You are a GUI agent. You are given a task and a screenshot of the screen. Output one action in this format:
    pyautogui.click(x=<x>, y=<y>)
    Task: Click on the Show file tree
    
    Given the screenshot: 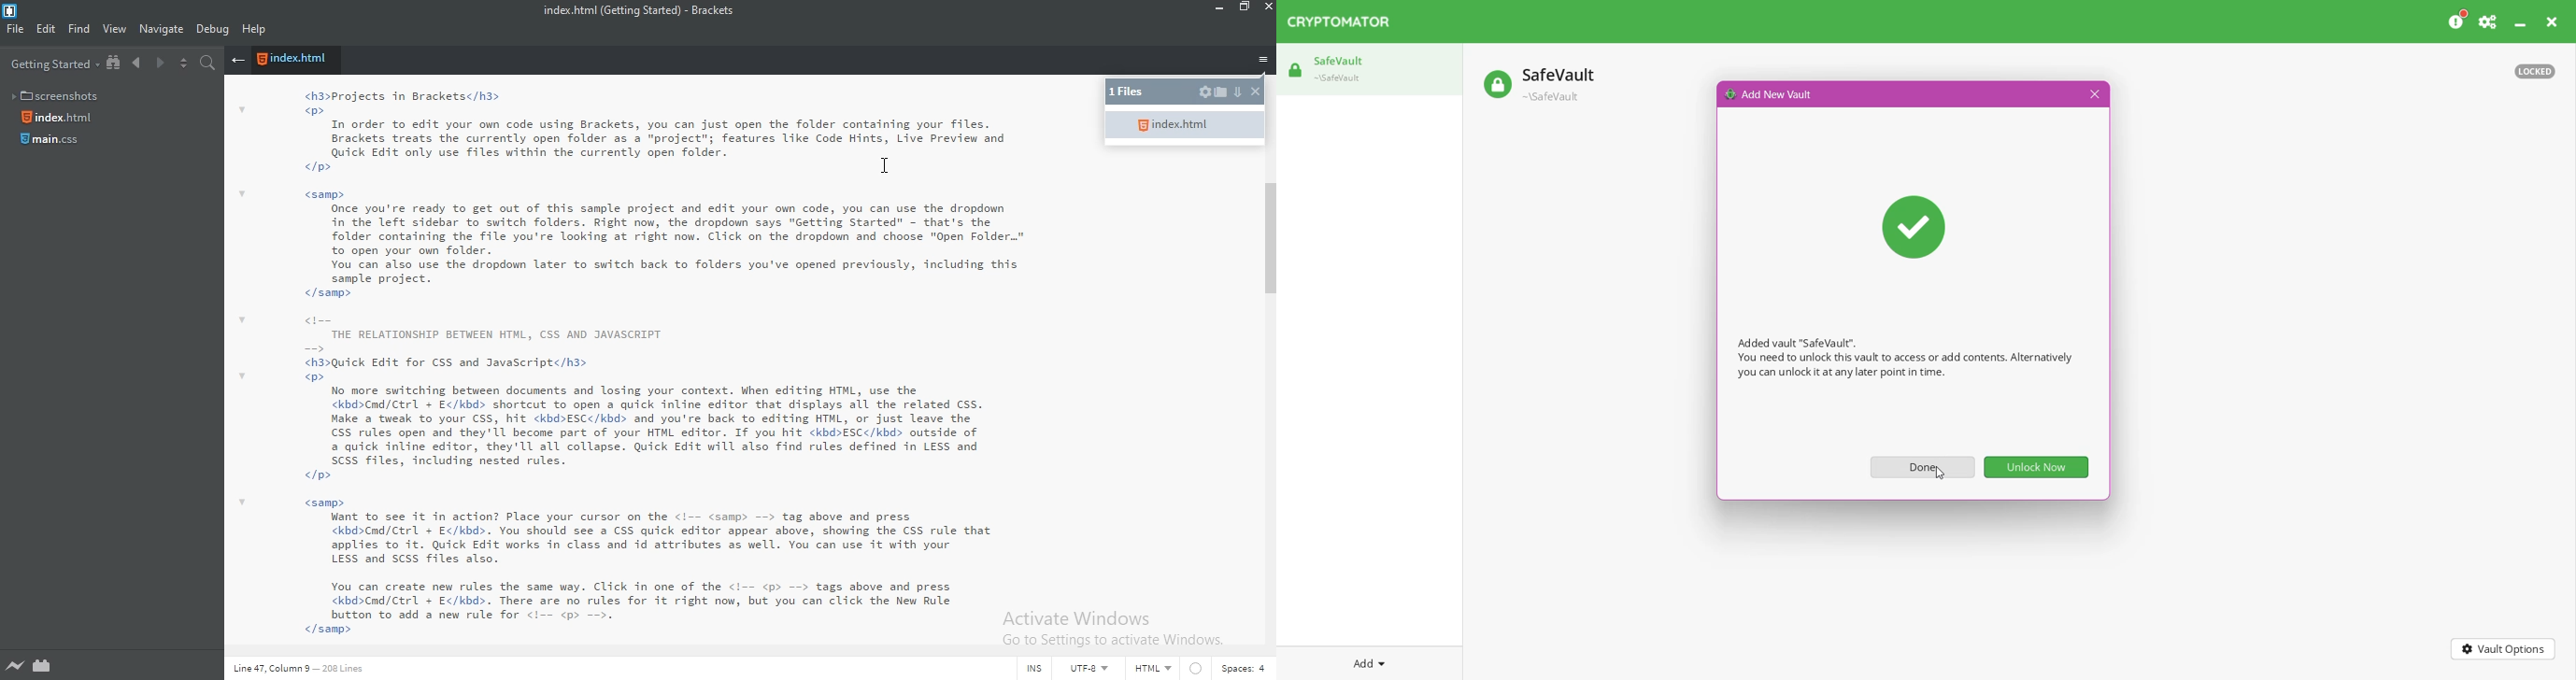 What is the action you would take?
    pyautogui.click(x=115, y=64)
    